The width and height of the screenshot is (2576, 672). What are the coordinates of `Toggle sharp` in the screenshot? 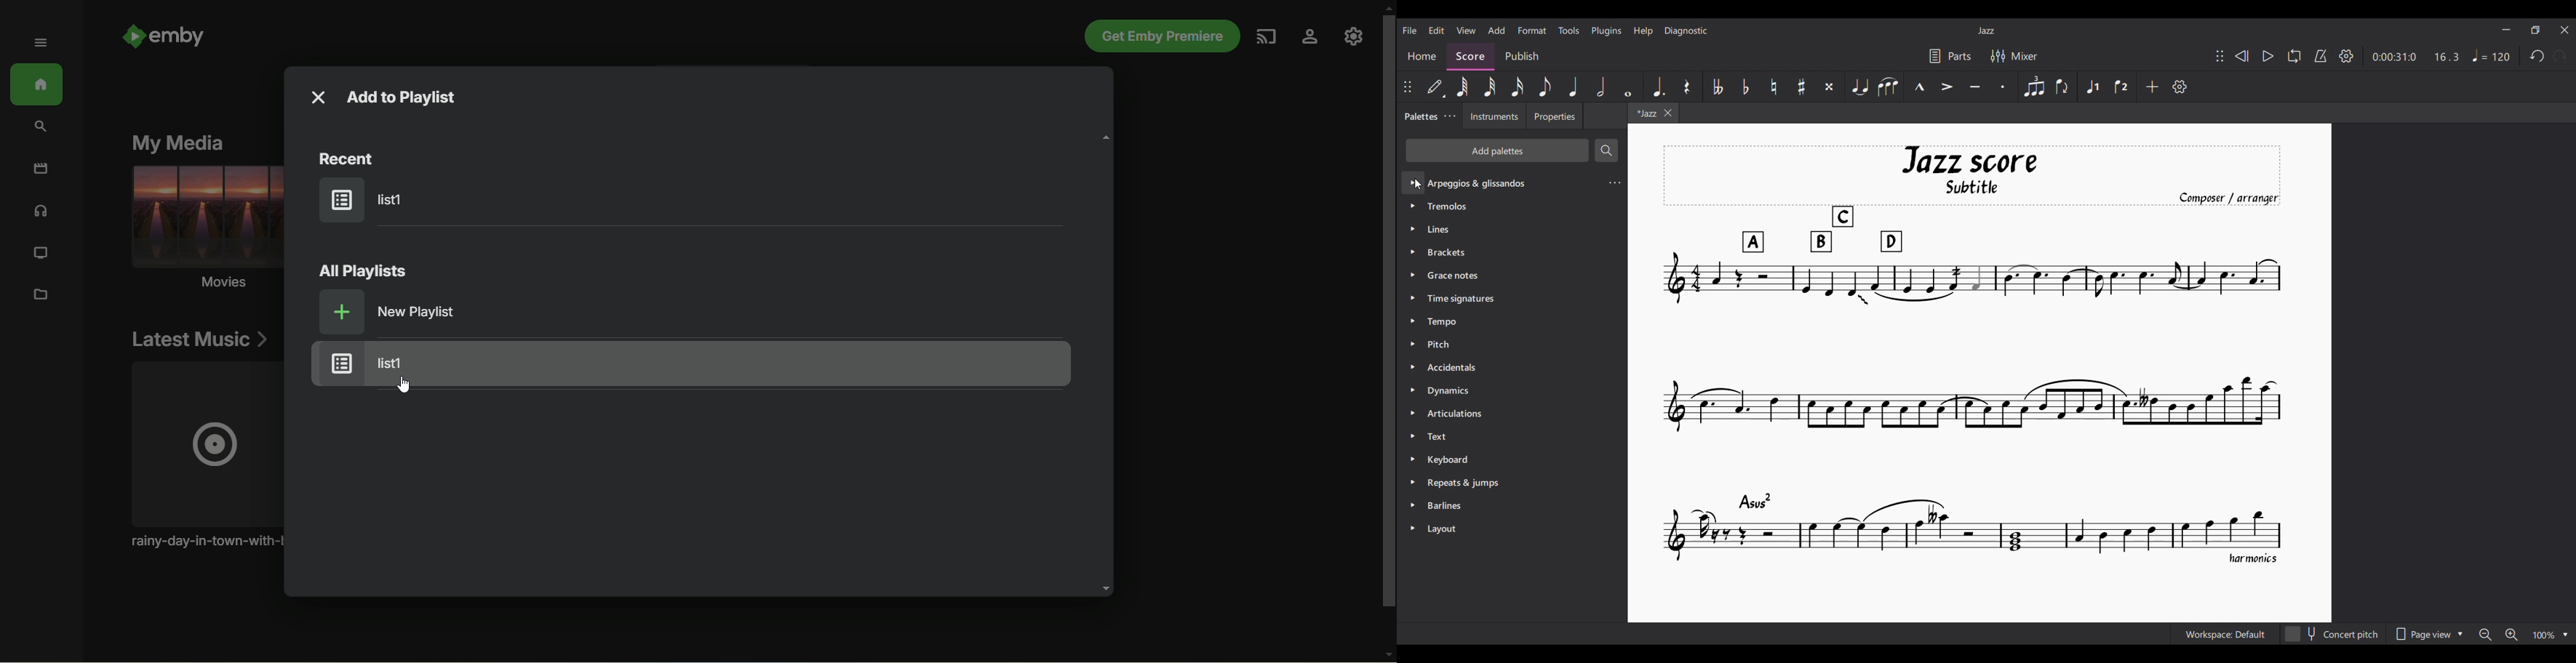 It's located at (1802, 87).